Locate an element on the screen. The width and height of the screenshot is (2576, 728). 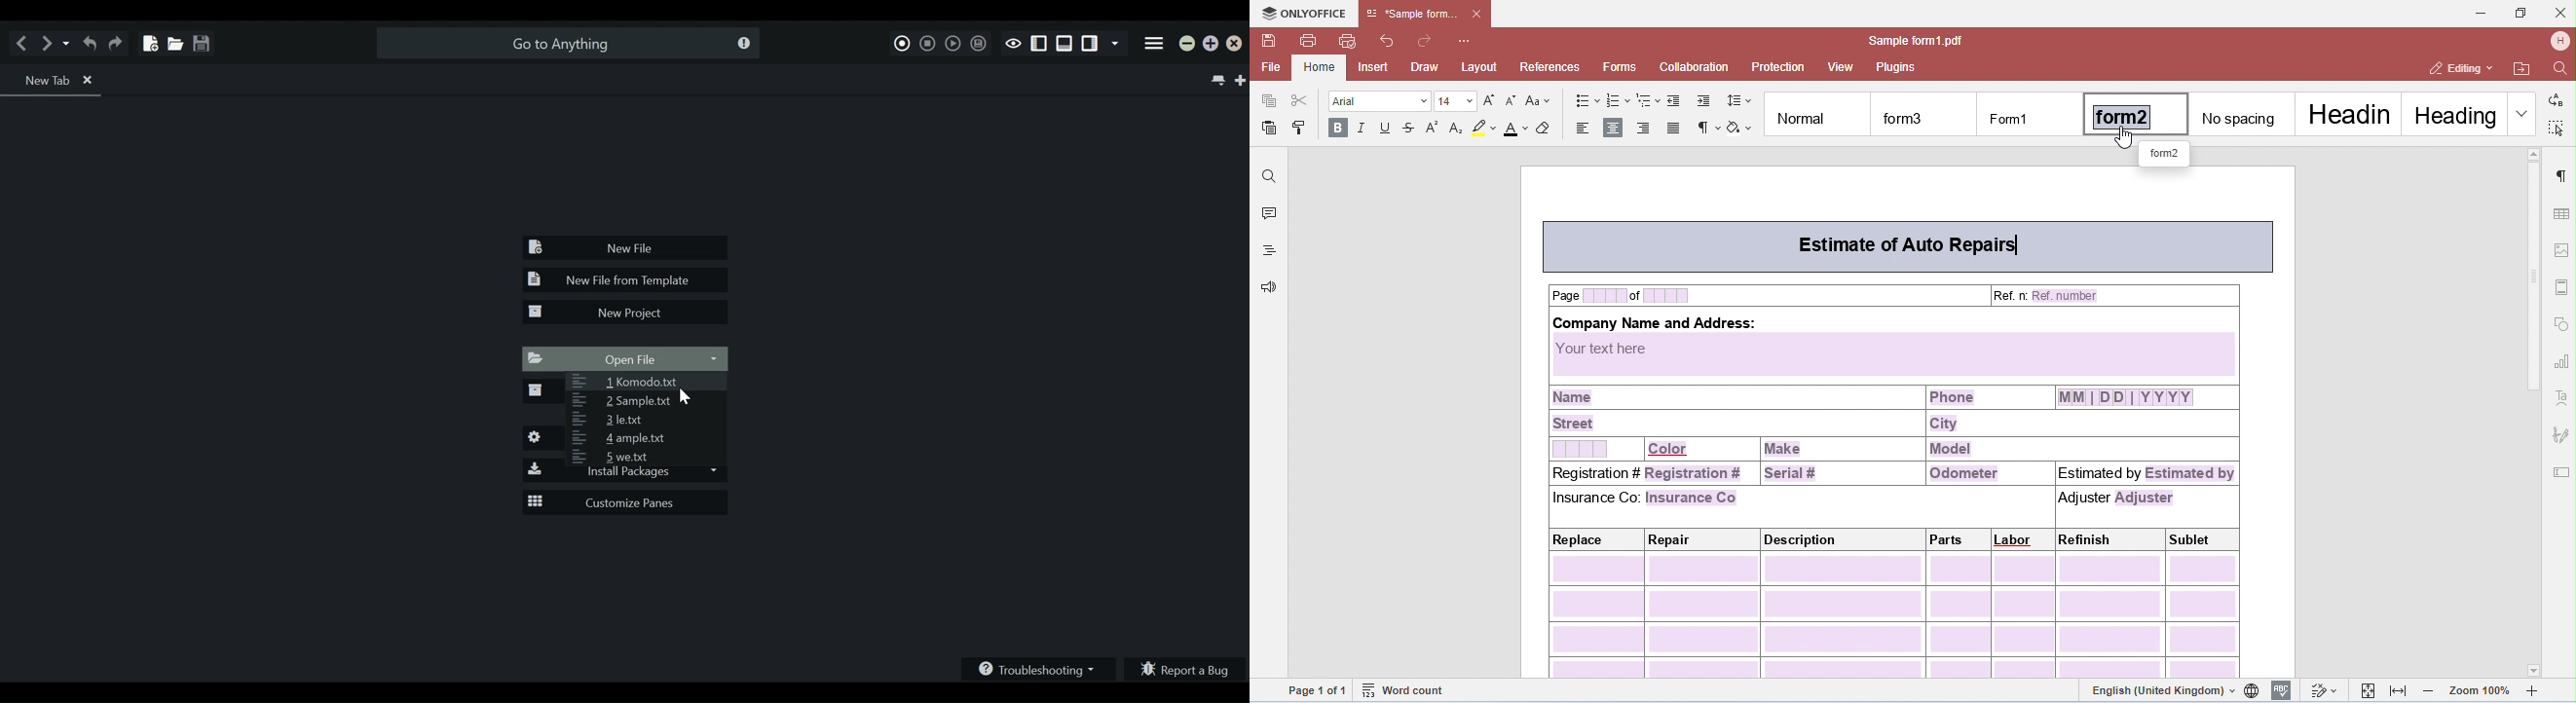
Open Tabs is located at coordinates (54, 81).